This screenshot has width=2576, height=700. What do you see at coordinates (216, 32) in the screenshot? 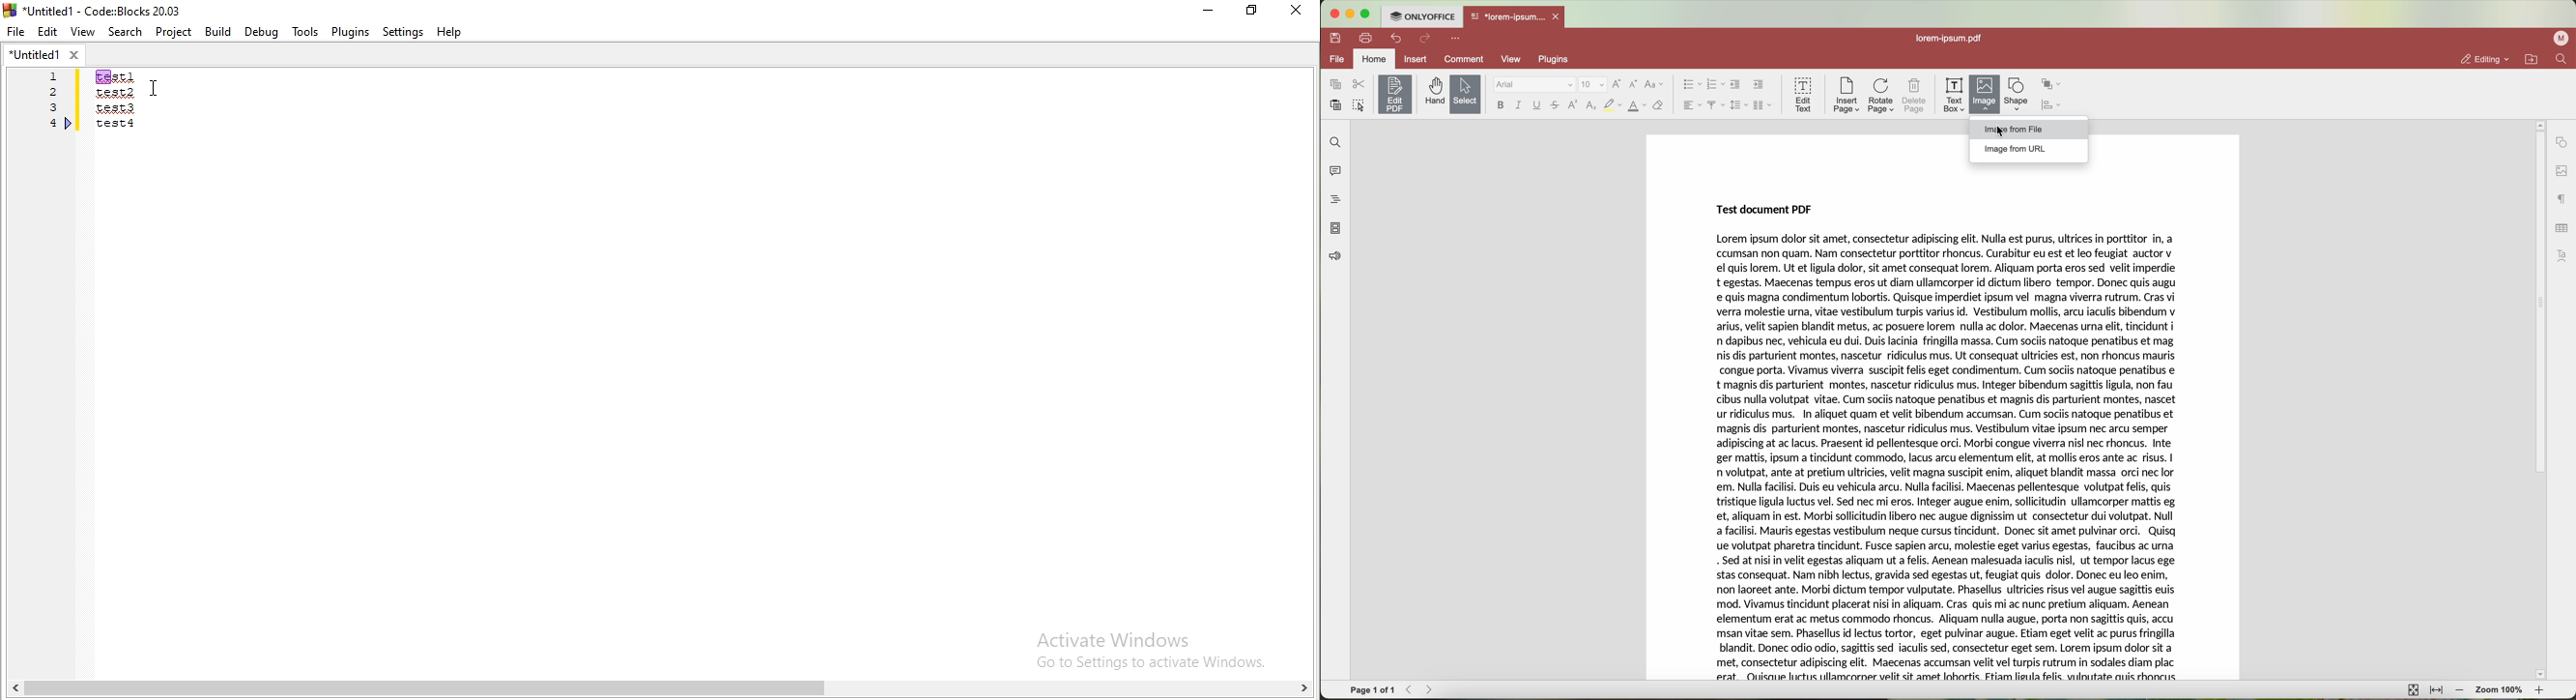
I see `Build ` at bounding box center [216, 32].